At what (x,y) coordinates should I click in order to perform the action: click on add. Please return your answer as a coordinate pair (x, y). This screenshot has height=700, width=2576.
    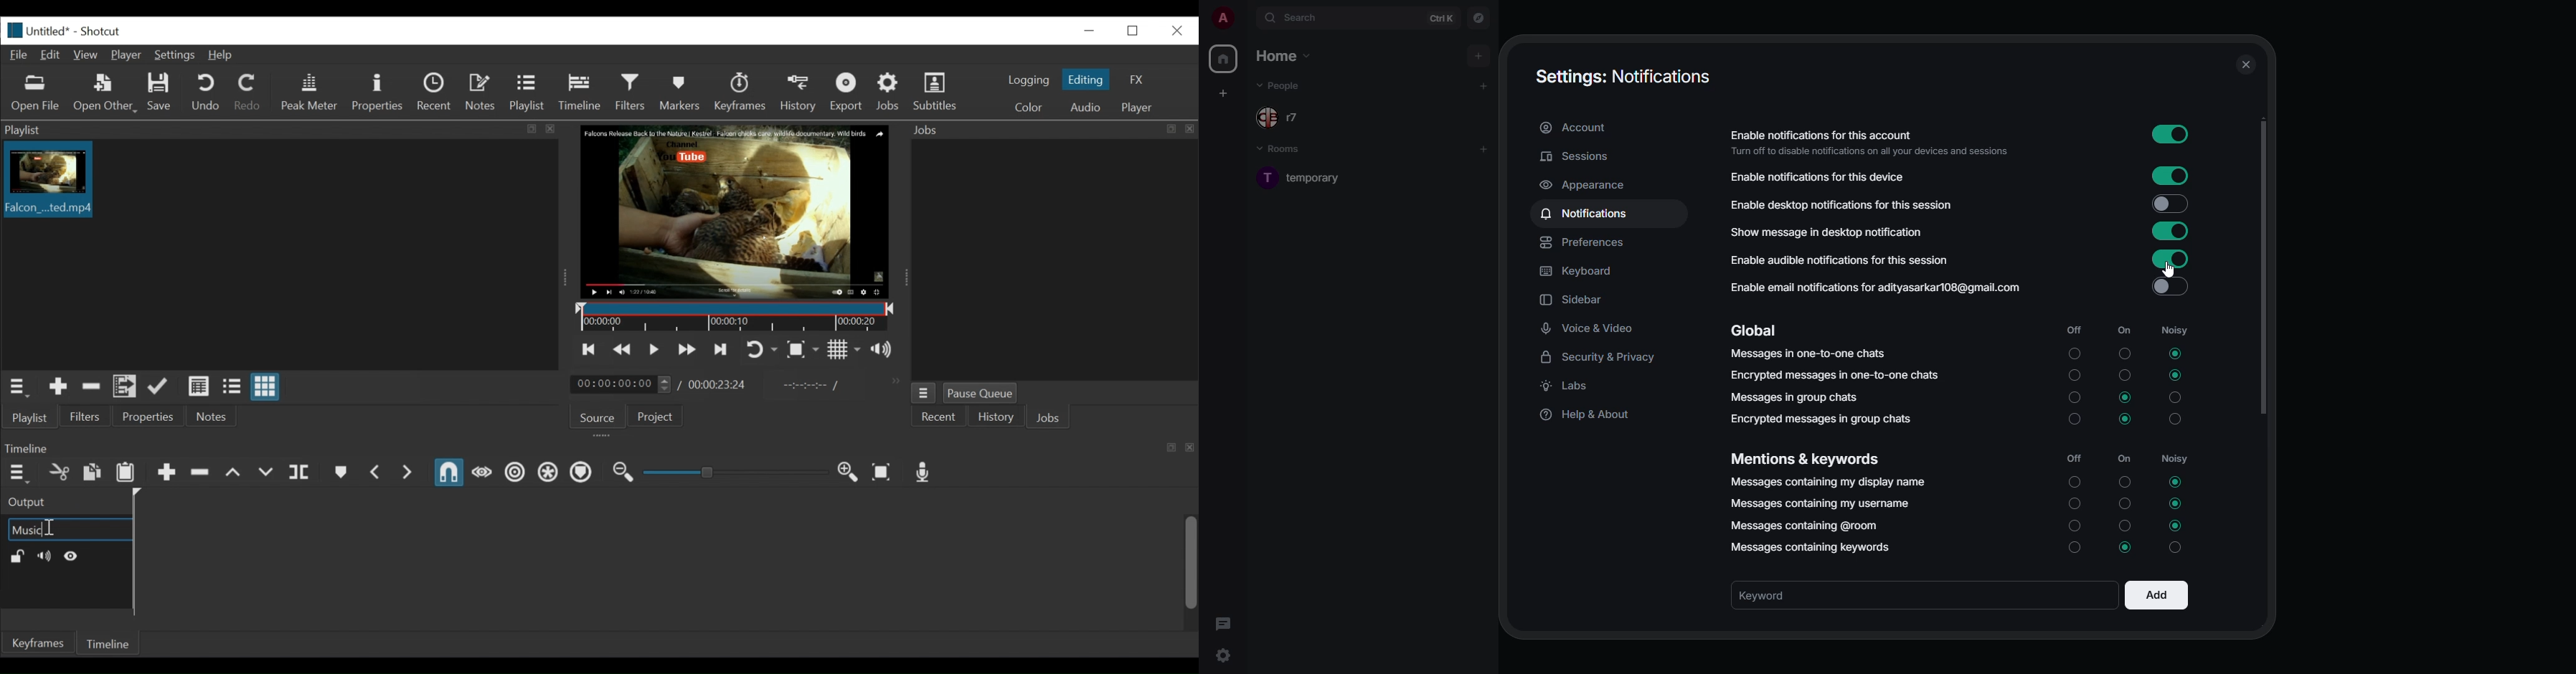
    Looking at the image, I should click on (2155, 596).